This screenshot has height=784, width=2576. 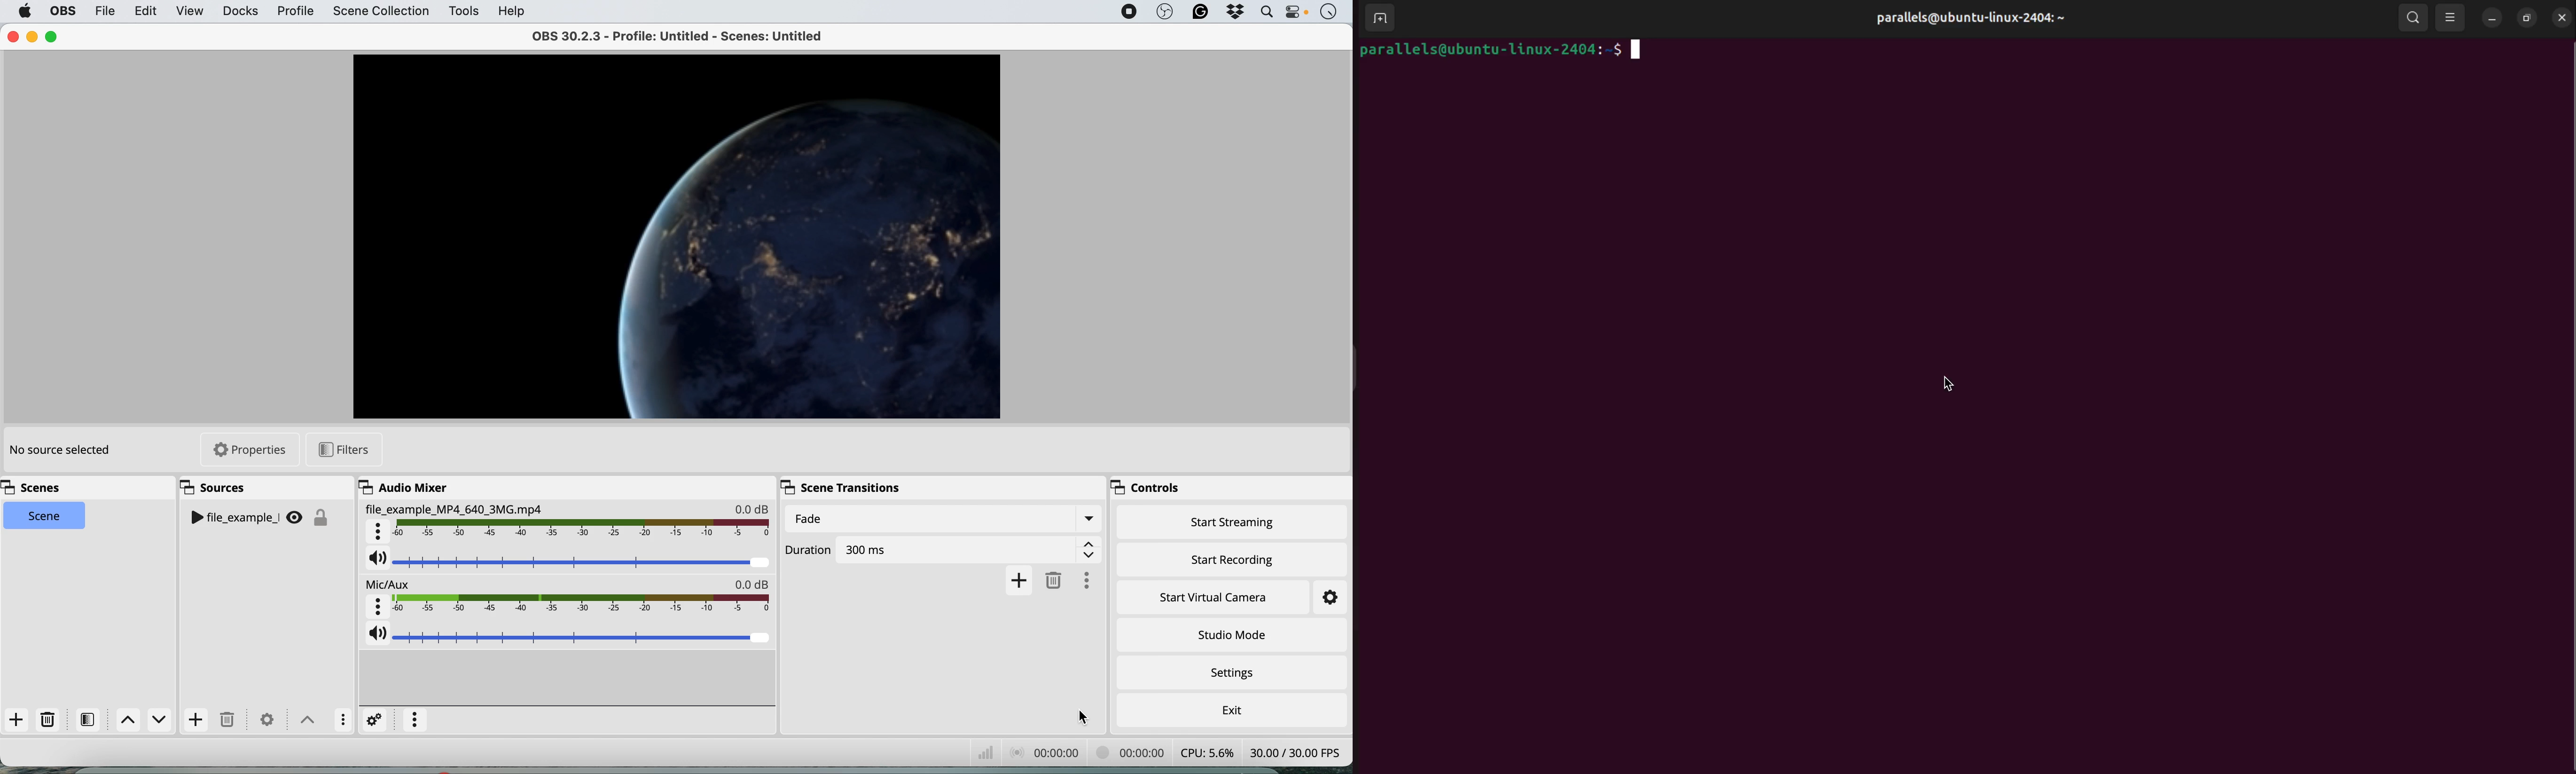 I want to click on add treminal, so click(x=1379, y=19).